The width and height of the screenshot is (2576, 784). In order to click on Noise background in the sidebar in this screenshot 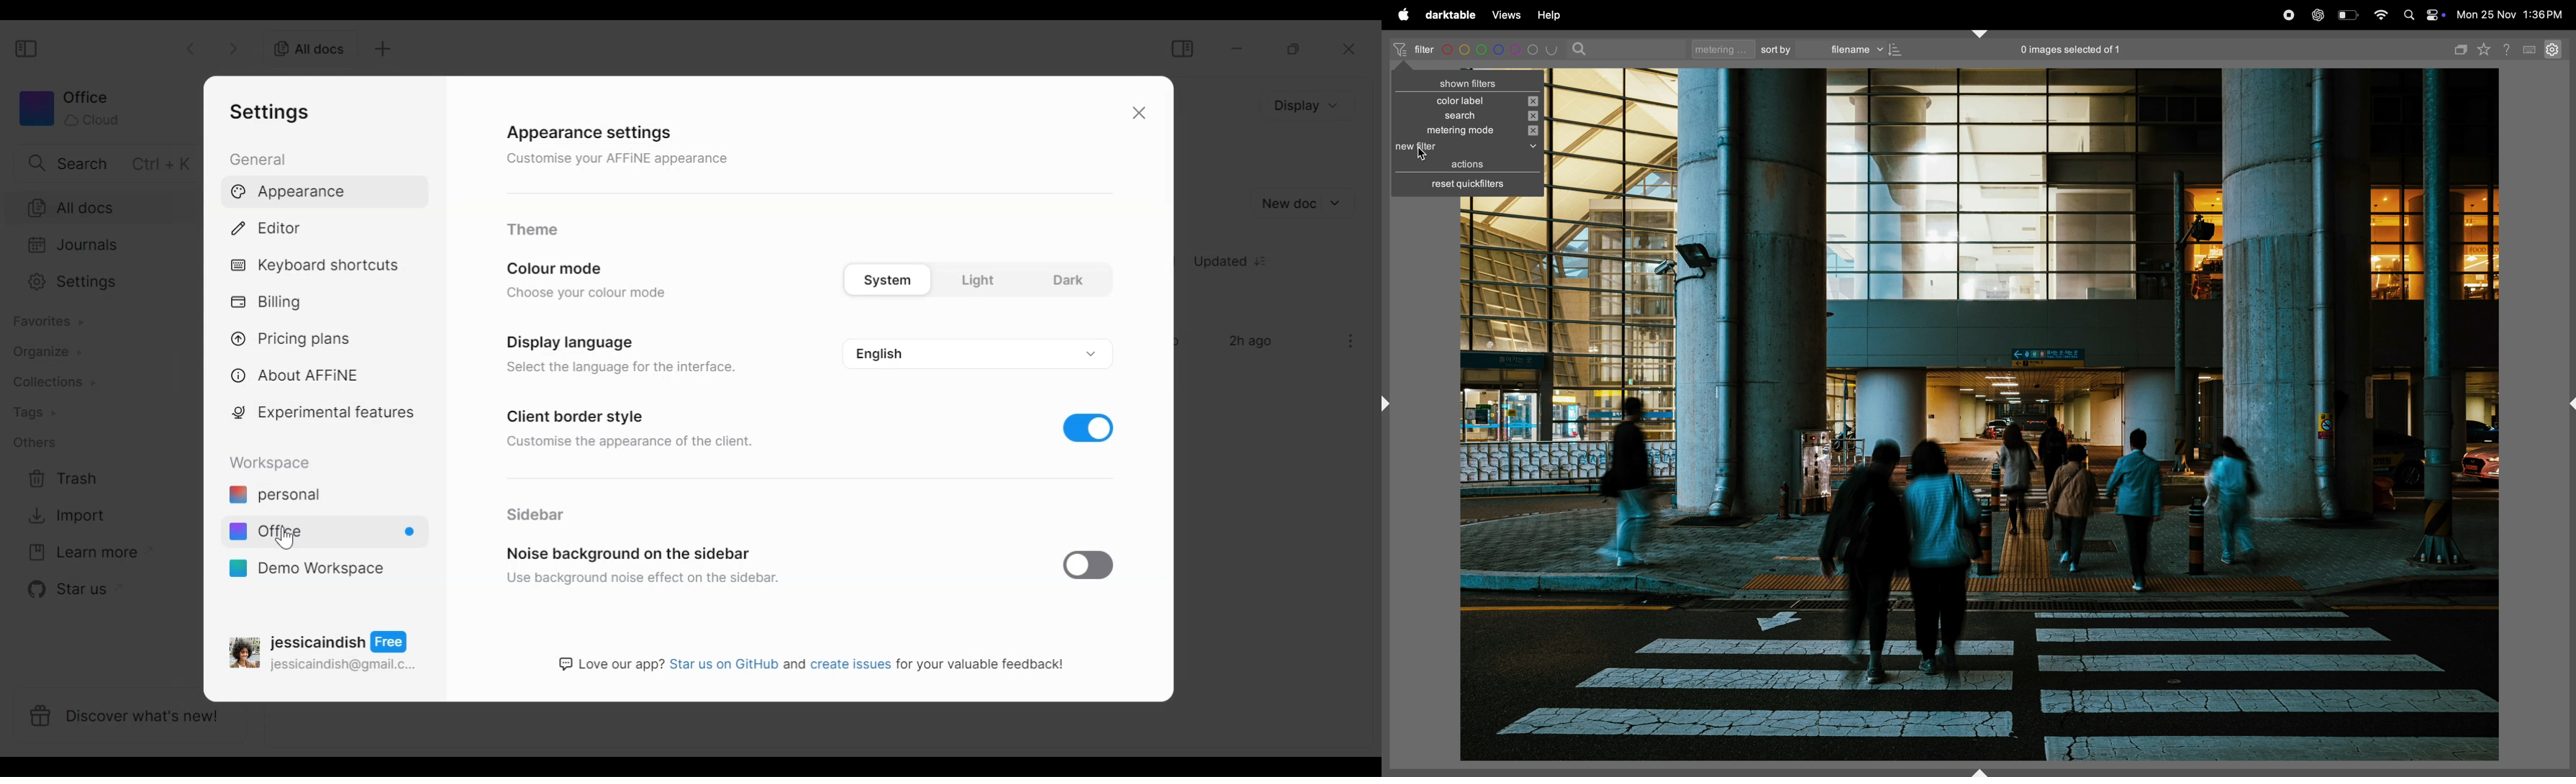, I will do `click(632, 549)`.